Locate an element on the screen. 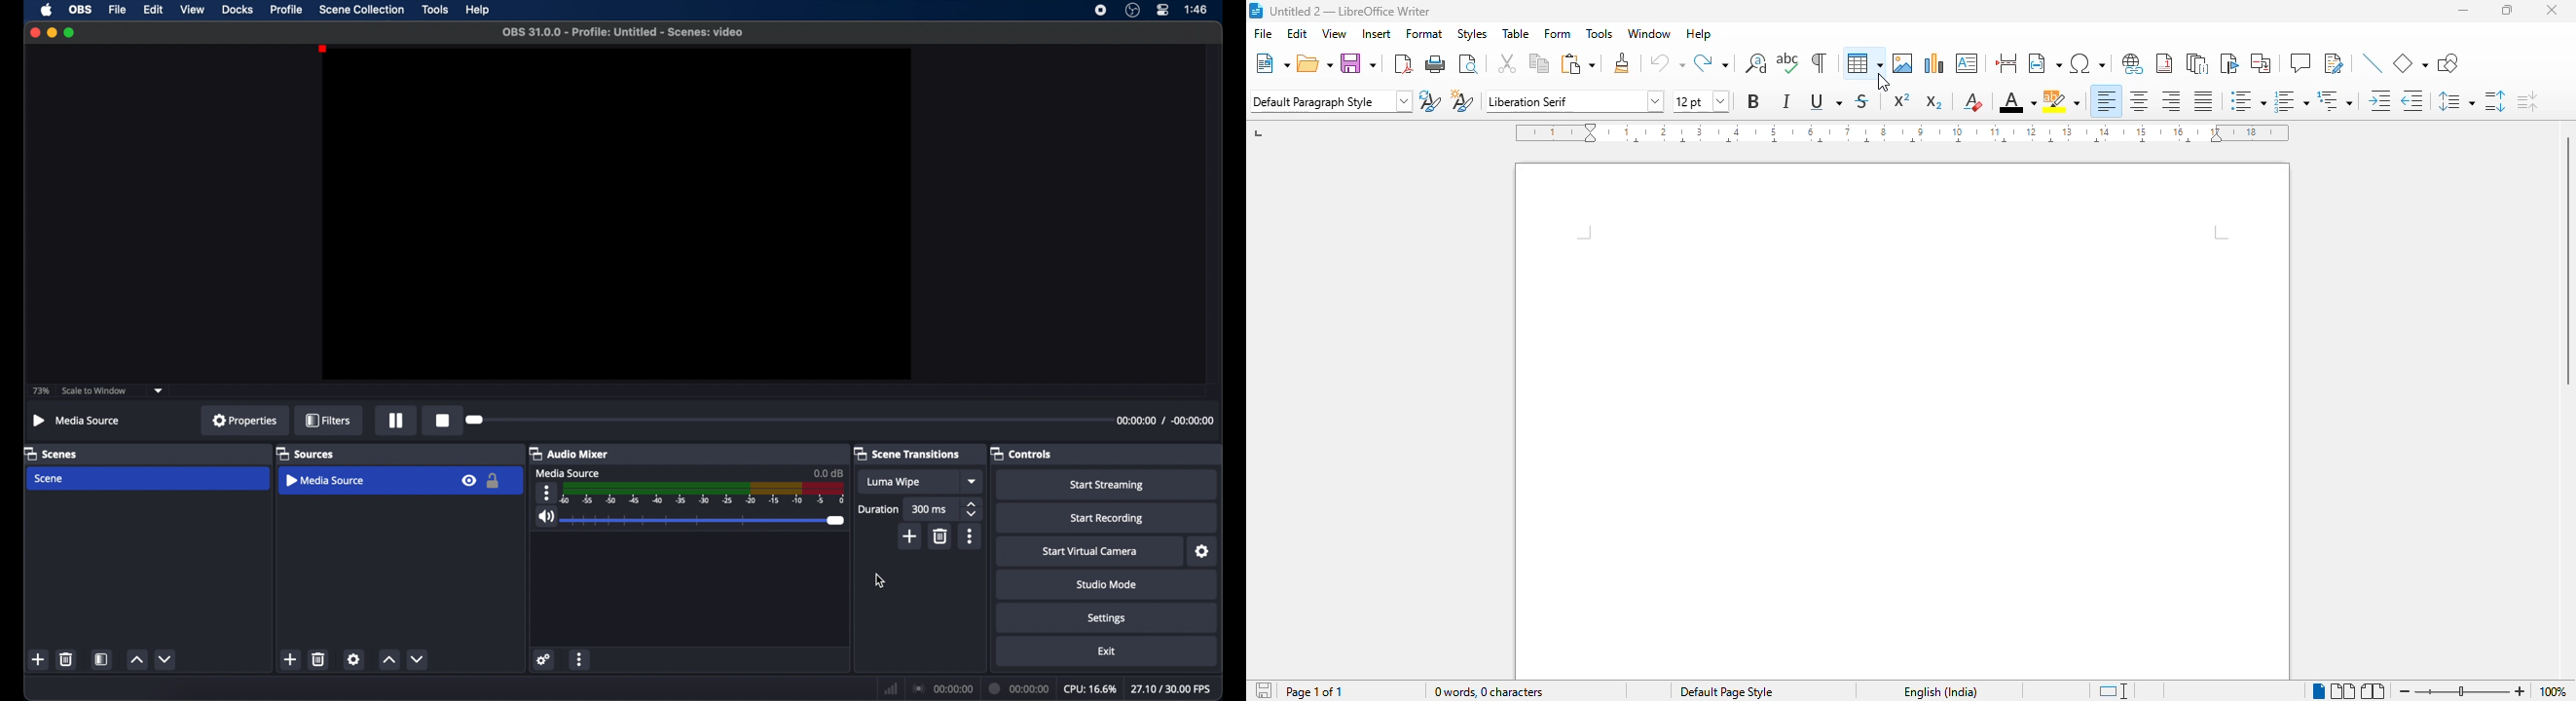 The image size is (2576, 728). duration is located at coordinates (877, 510).